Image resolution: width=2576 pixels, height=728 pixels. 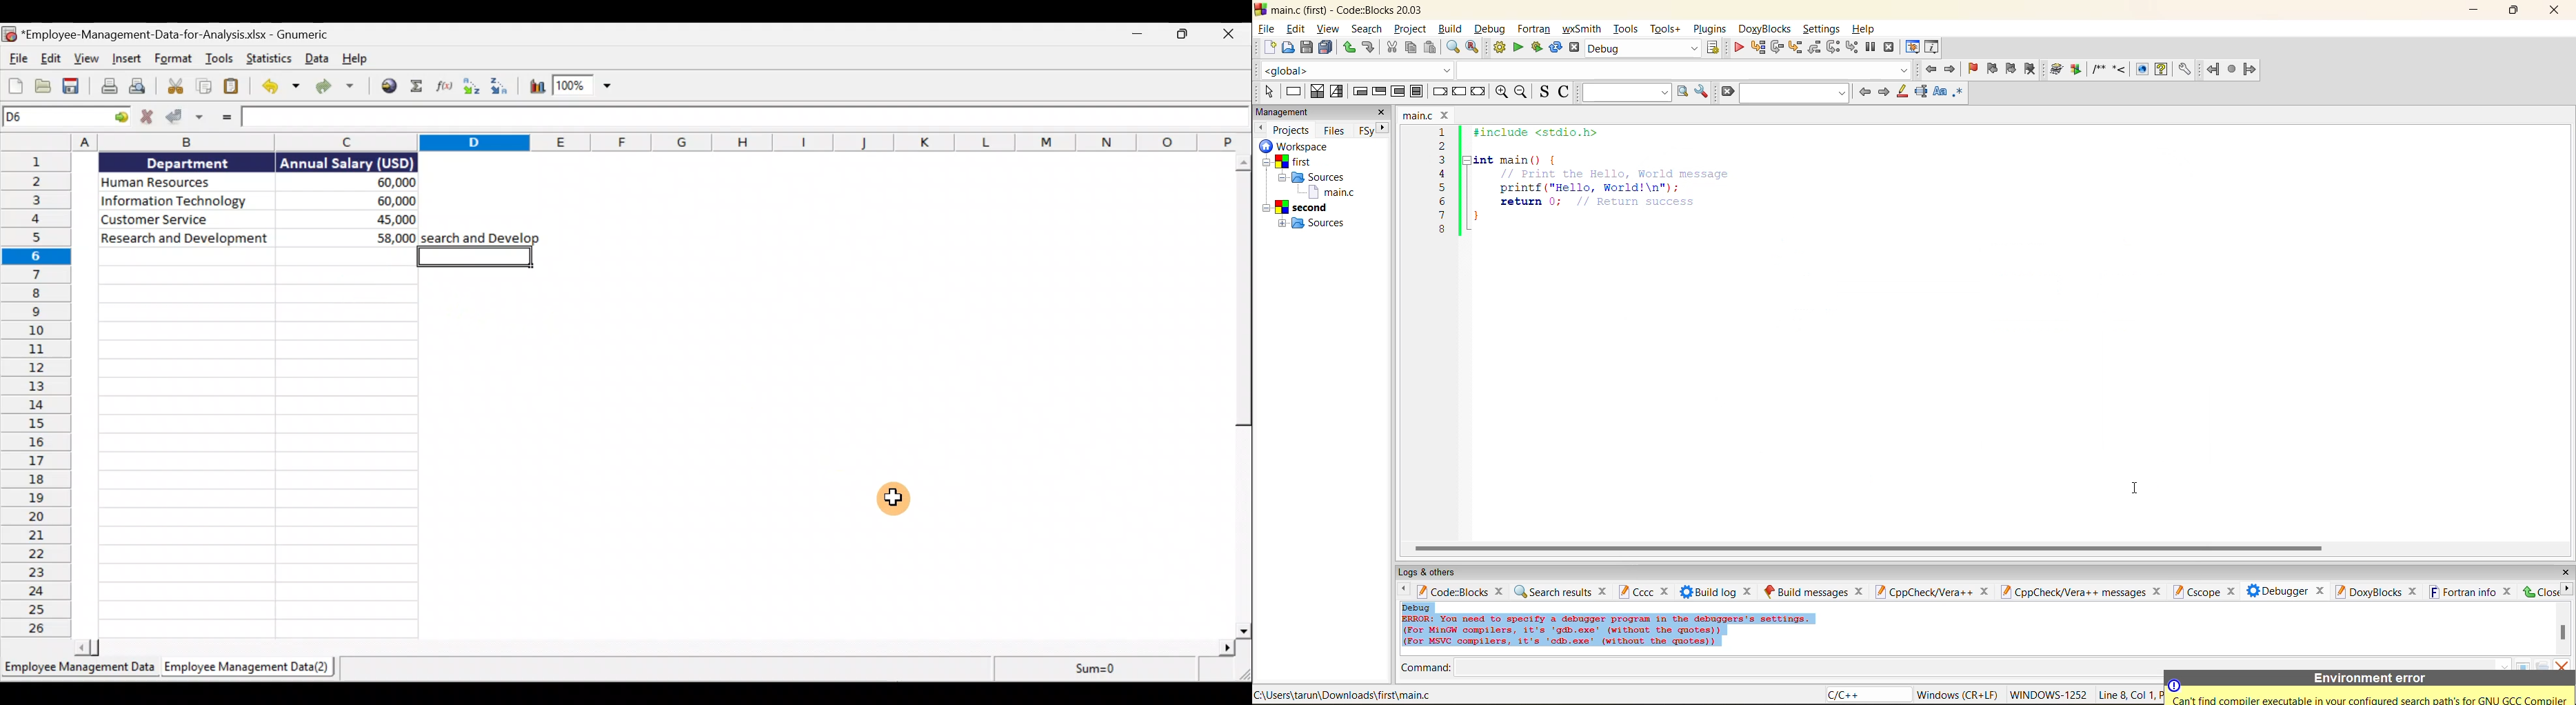 I want to click on Close, so click(x=1231, y=35).